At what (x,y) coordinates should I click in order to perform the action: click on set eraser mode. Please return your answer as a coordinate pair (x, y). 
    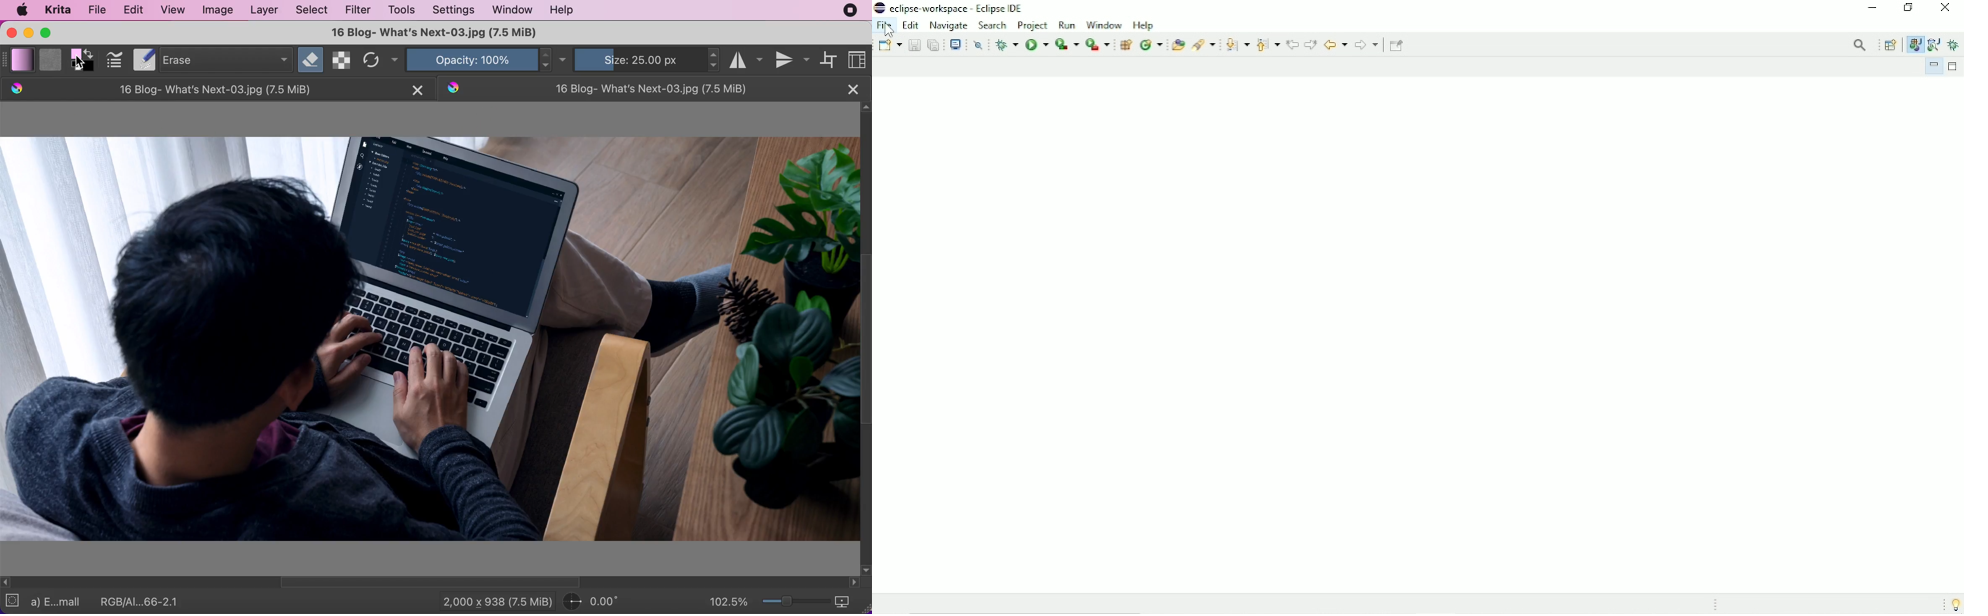
    Looking at the image, I should click on (311, 59).